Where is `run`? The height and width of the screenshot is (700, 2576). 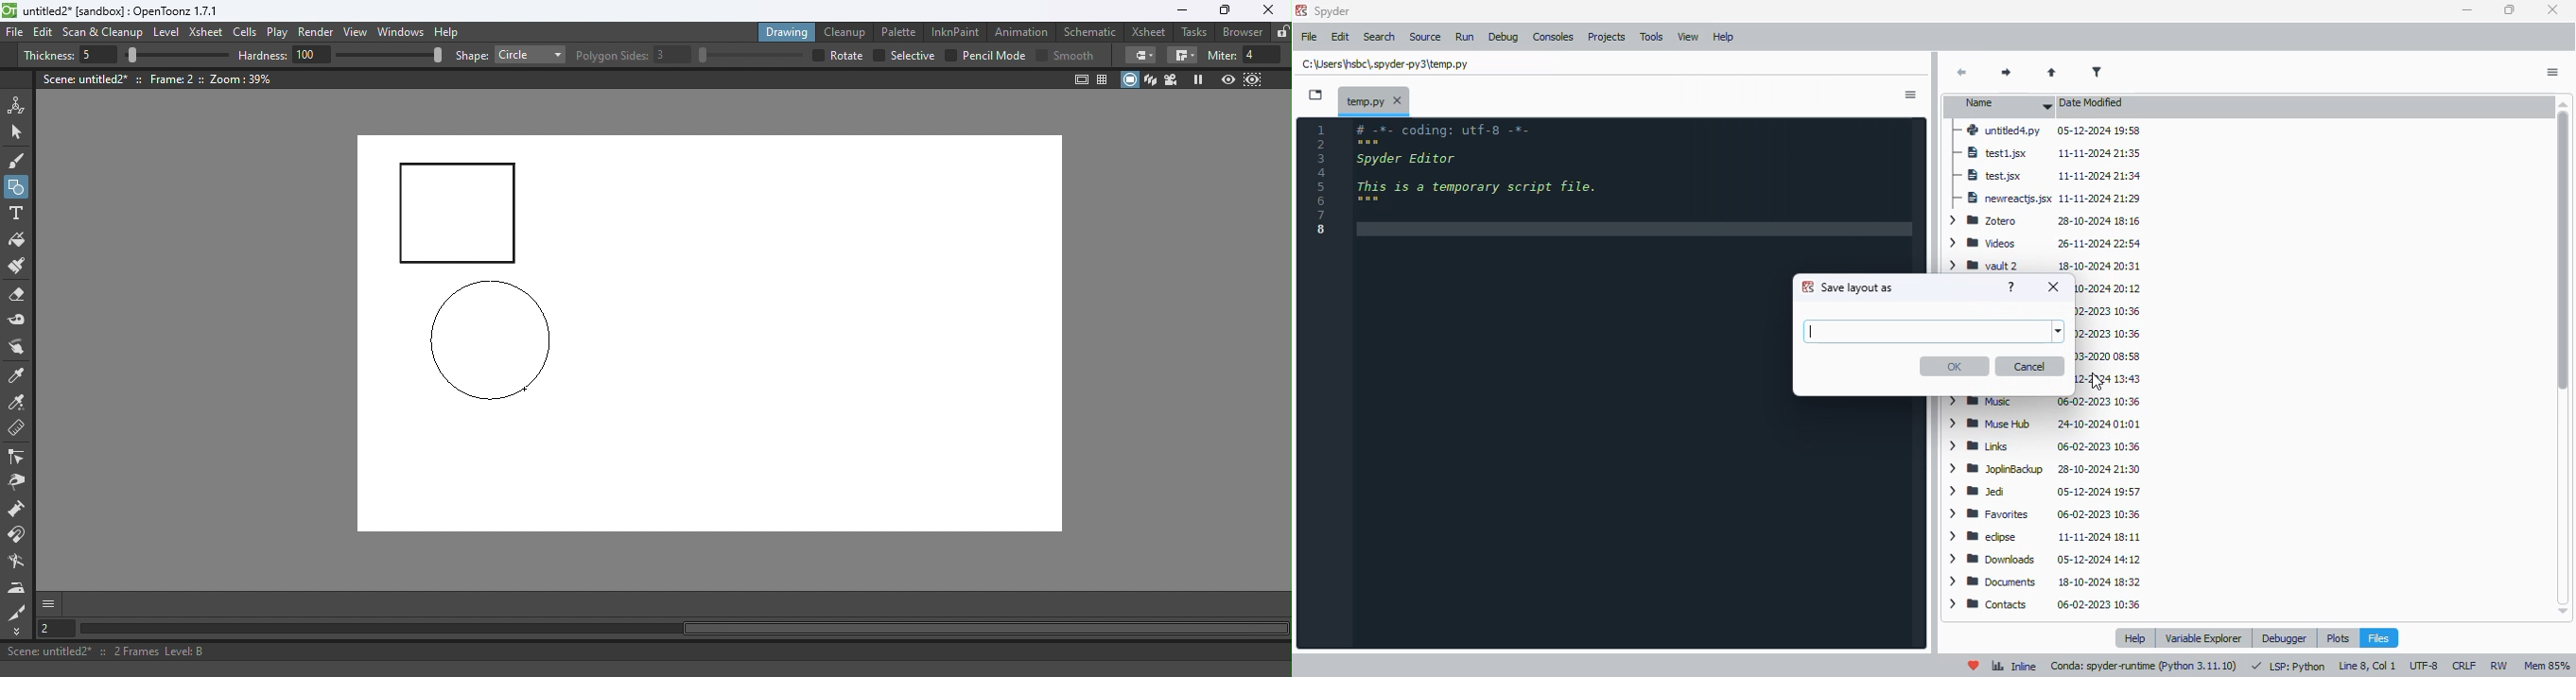
run is located at coordinates (1466, 38).